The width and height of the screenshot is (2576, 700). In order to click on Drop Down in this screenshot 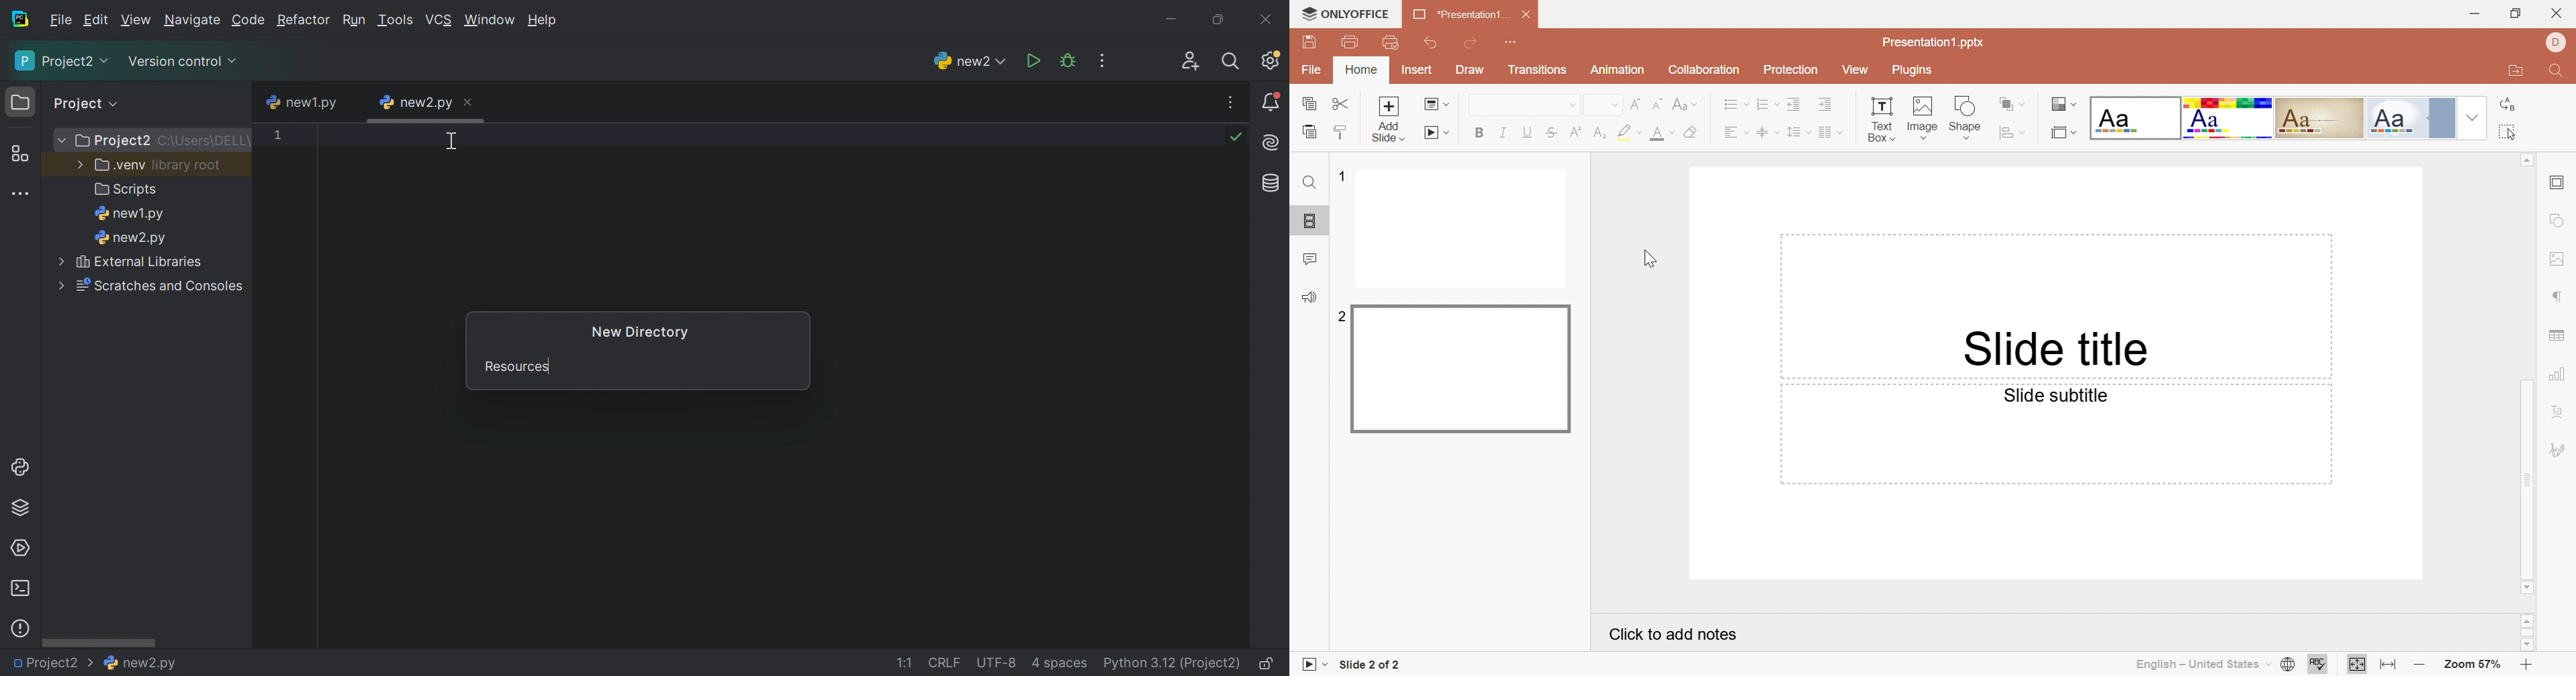, I will do `click(2078, 131)`.